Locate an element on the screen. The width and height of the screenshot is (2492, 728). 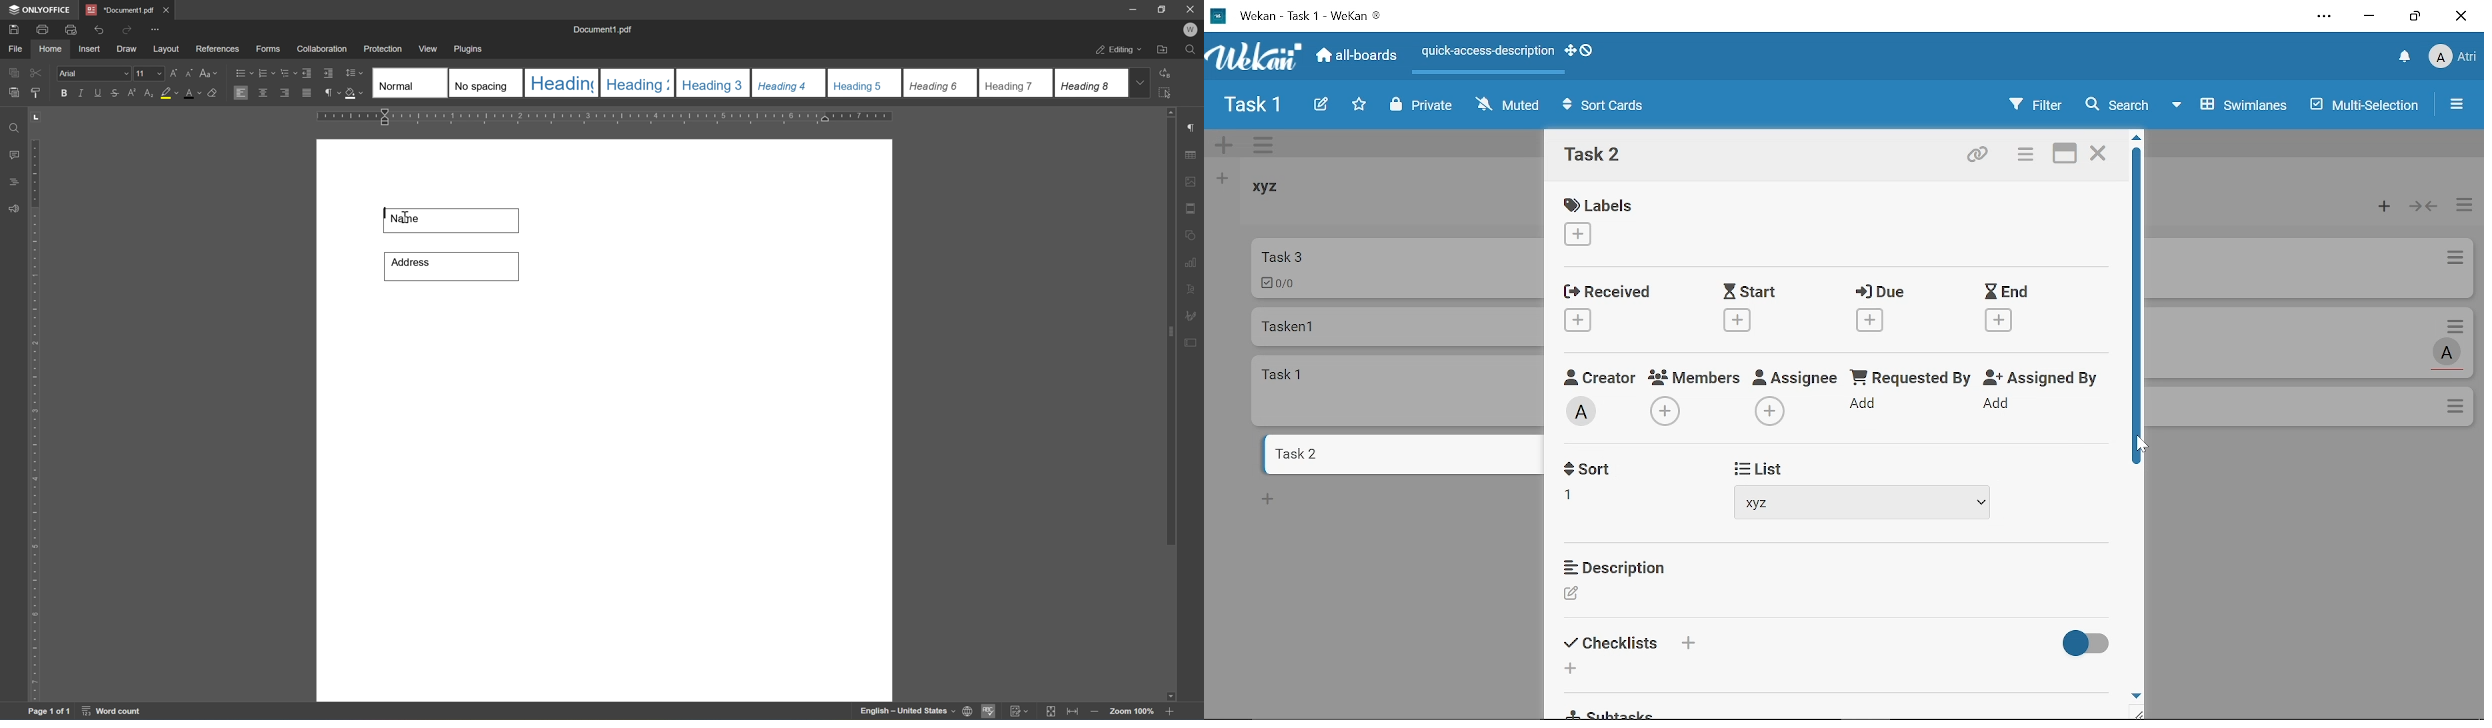
bullets is located at coordinates (241, 72).